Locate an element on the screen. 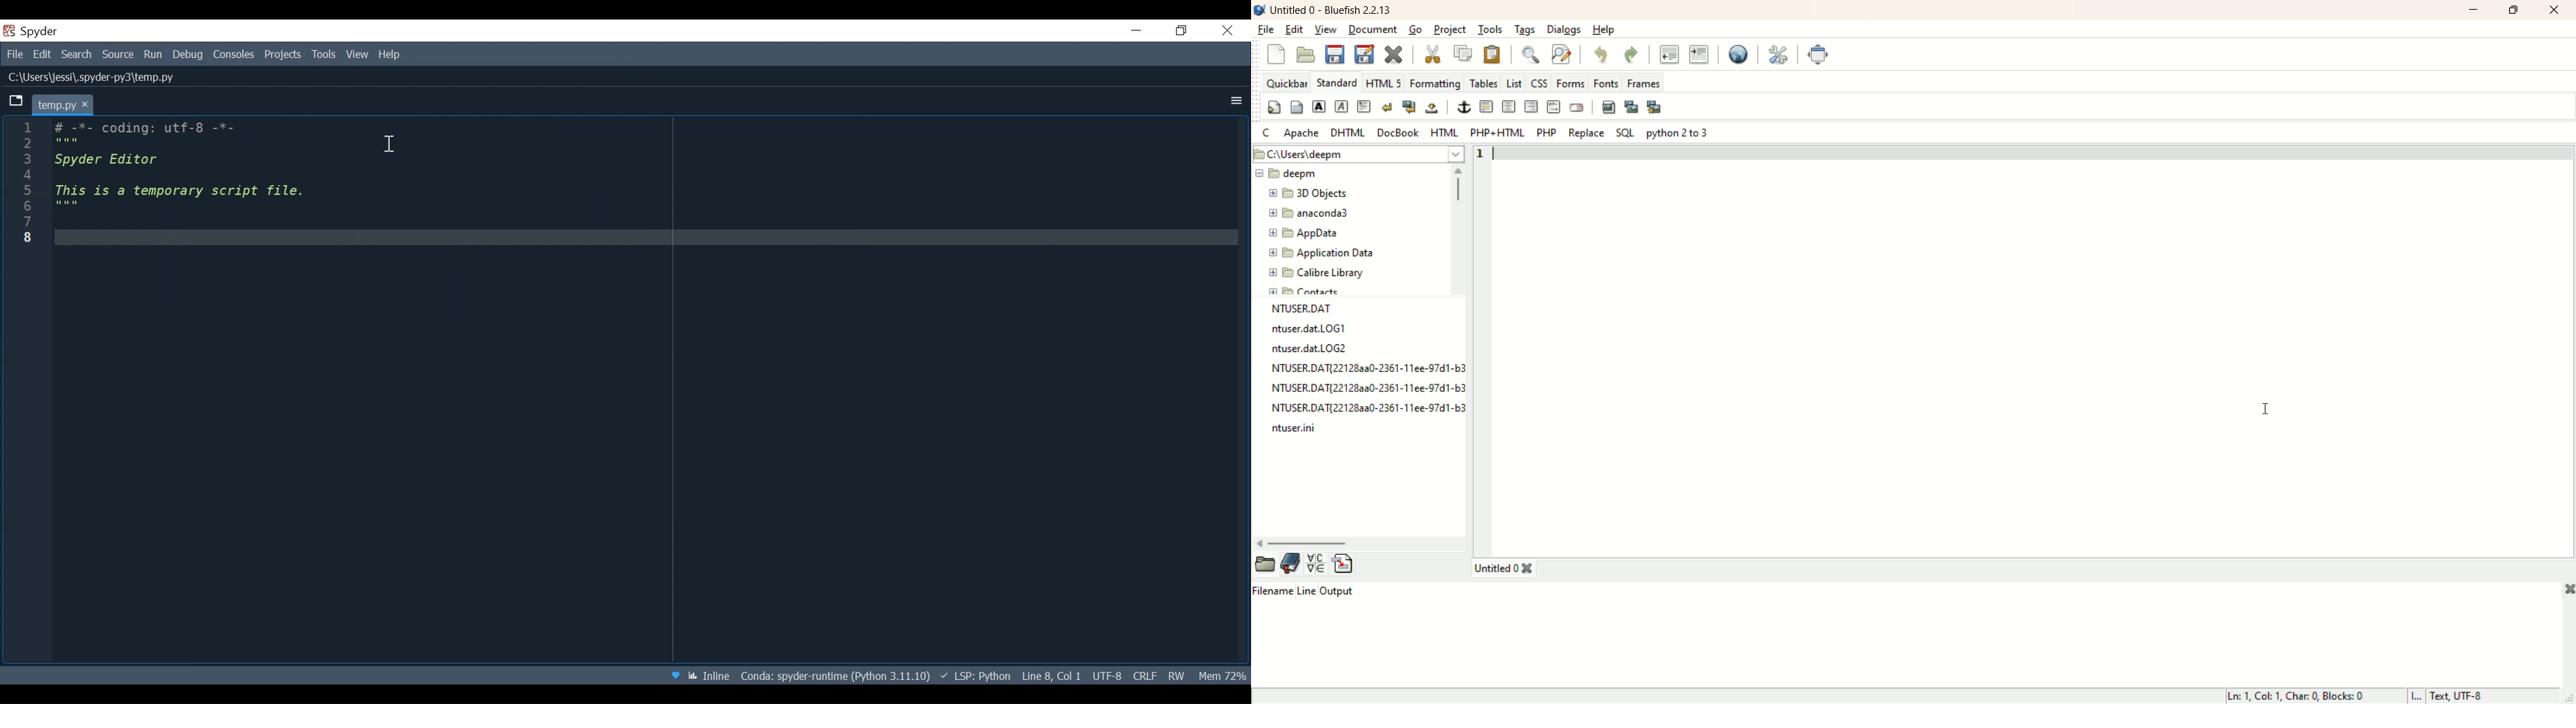 This screenshot has height=728, width=2576. forms is located at coordinates (1571, 84).